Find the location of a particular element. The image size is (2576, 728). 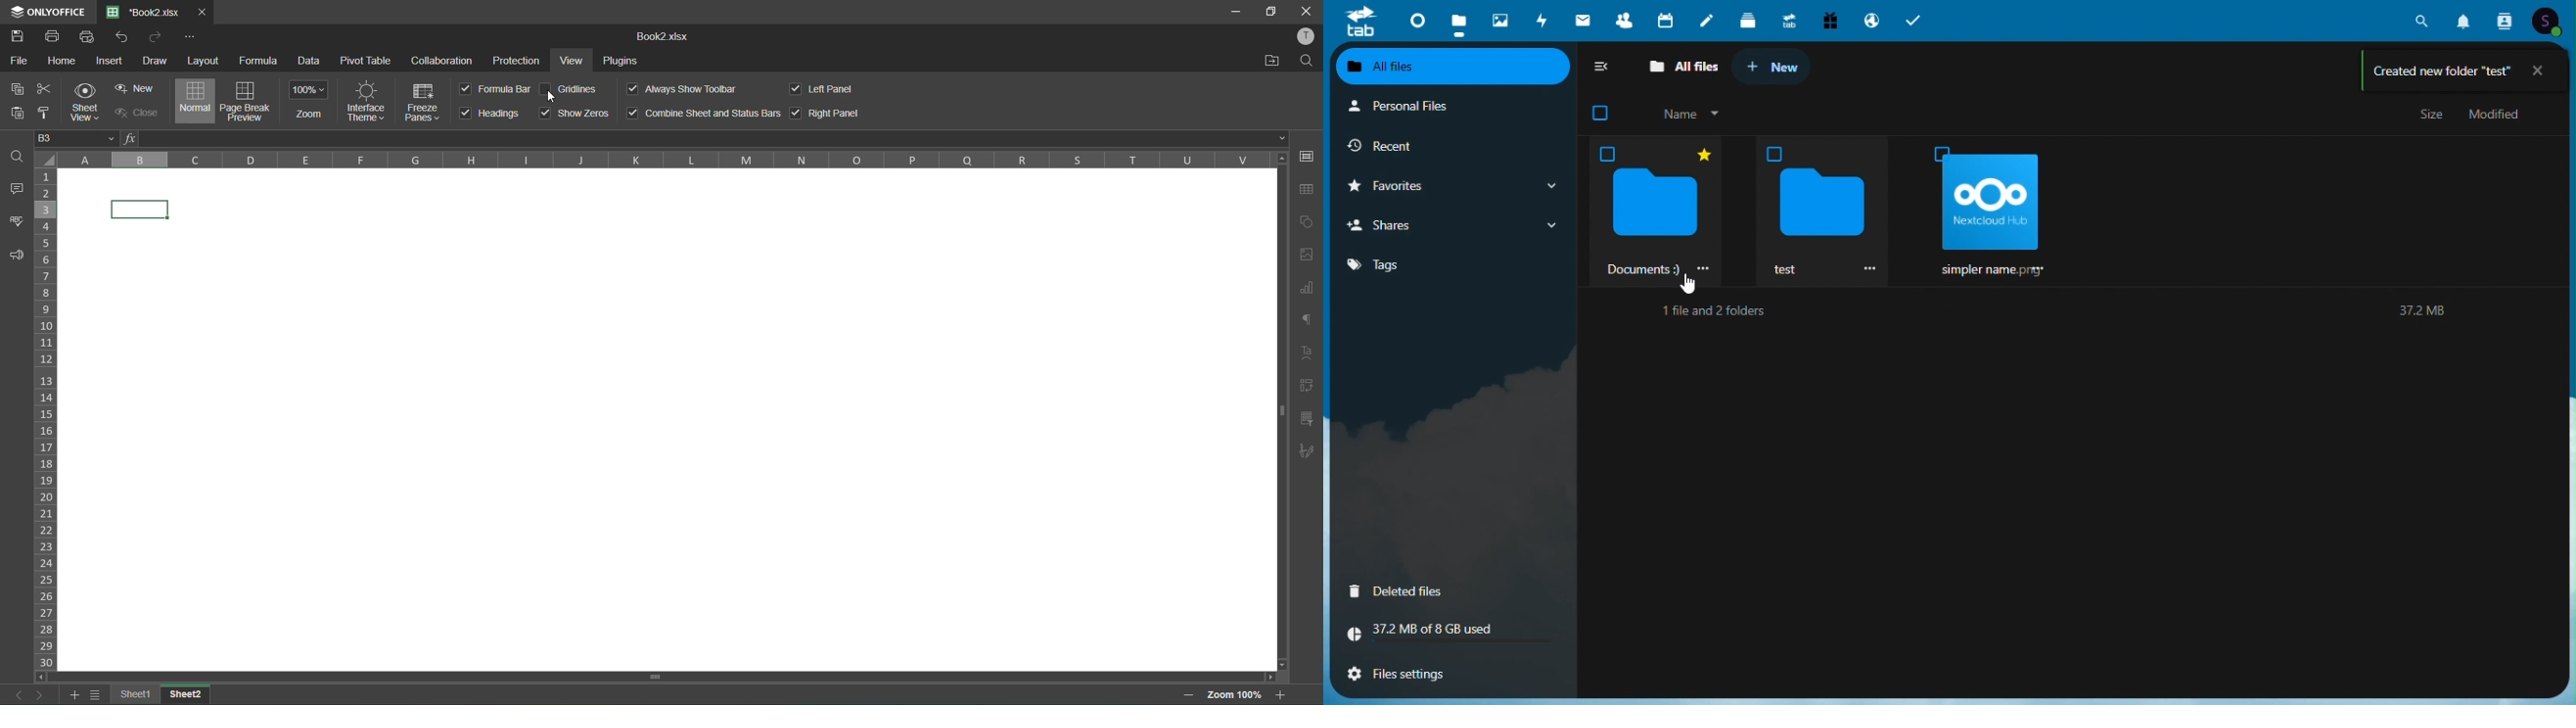

table is located at coordinates (1310, 189).